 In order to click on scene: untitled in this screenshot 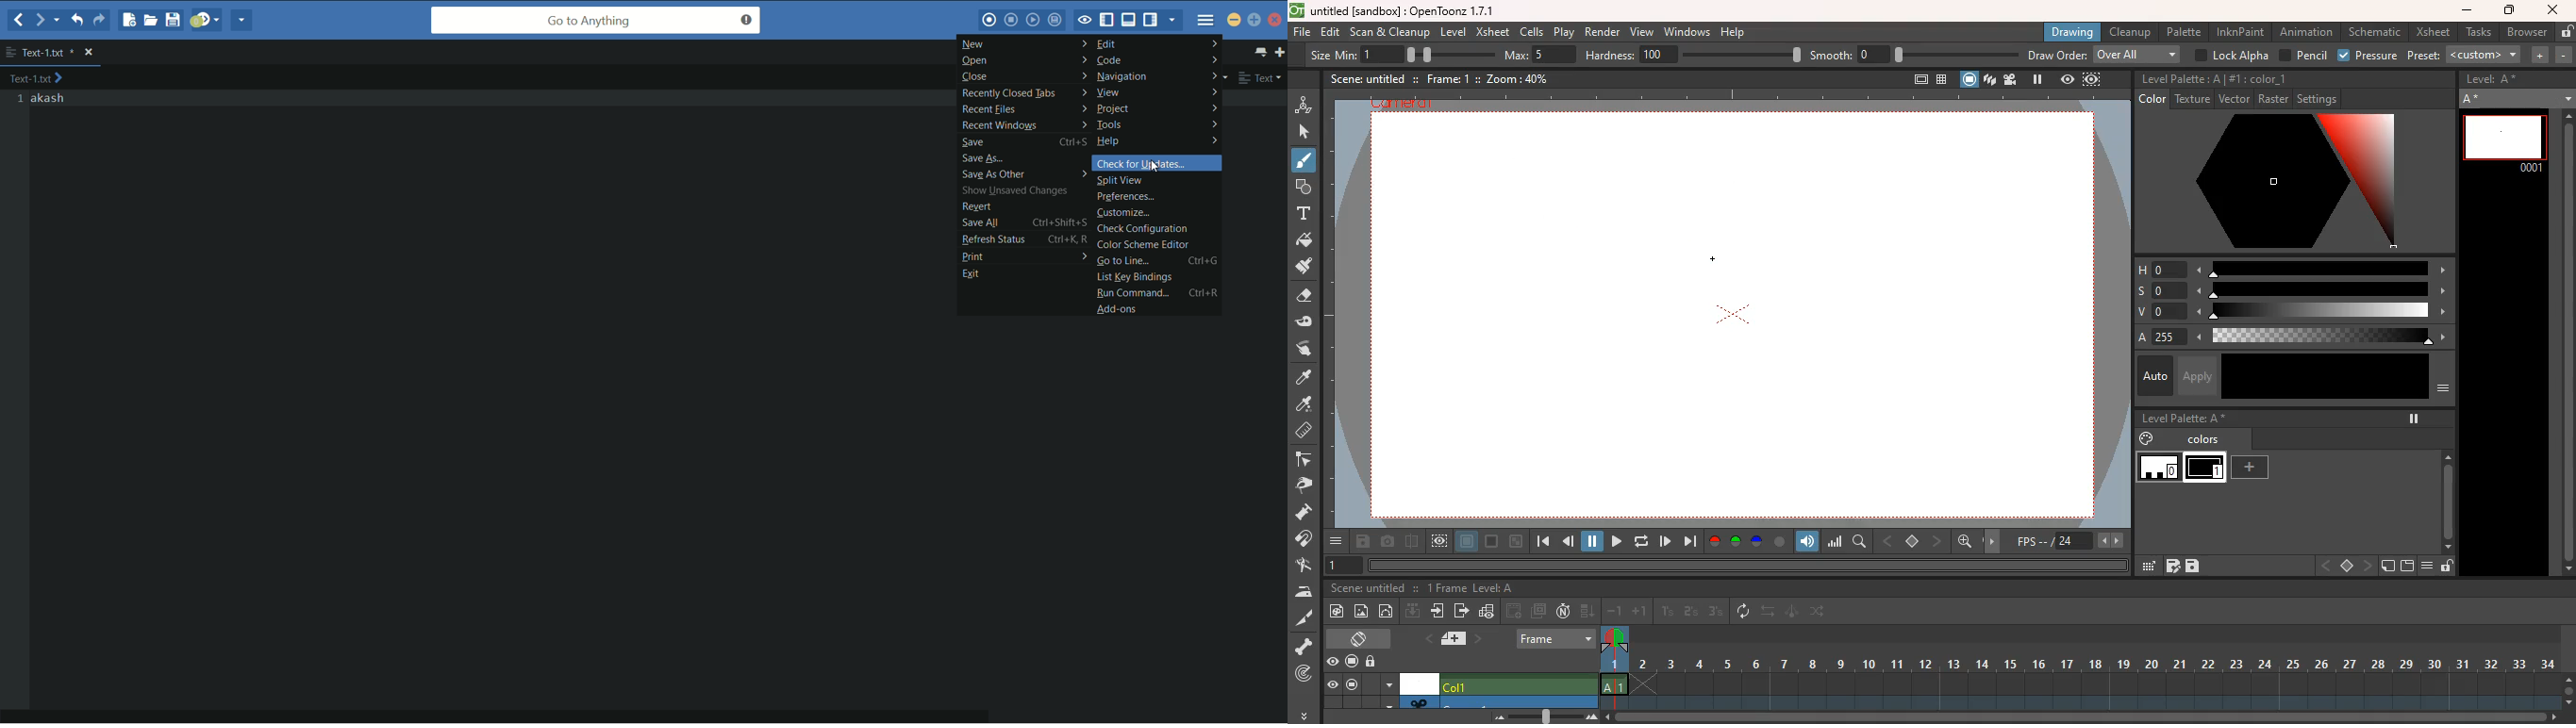, I will do `click(1367, 589)`.